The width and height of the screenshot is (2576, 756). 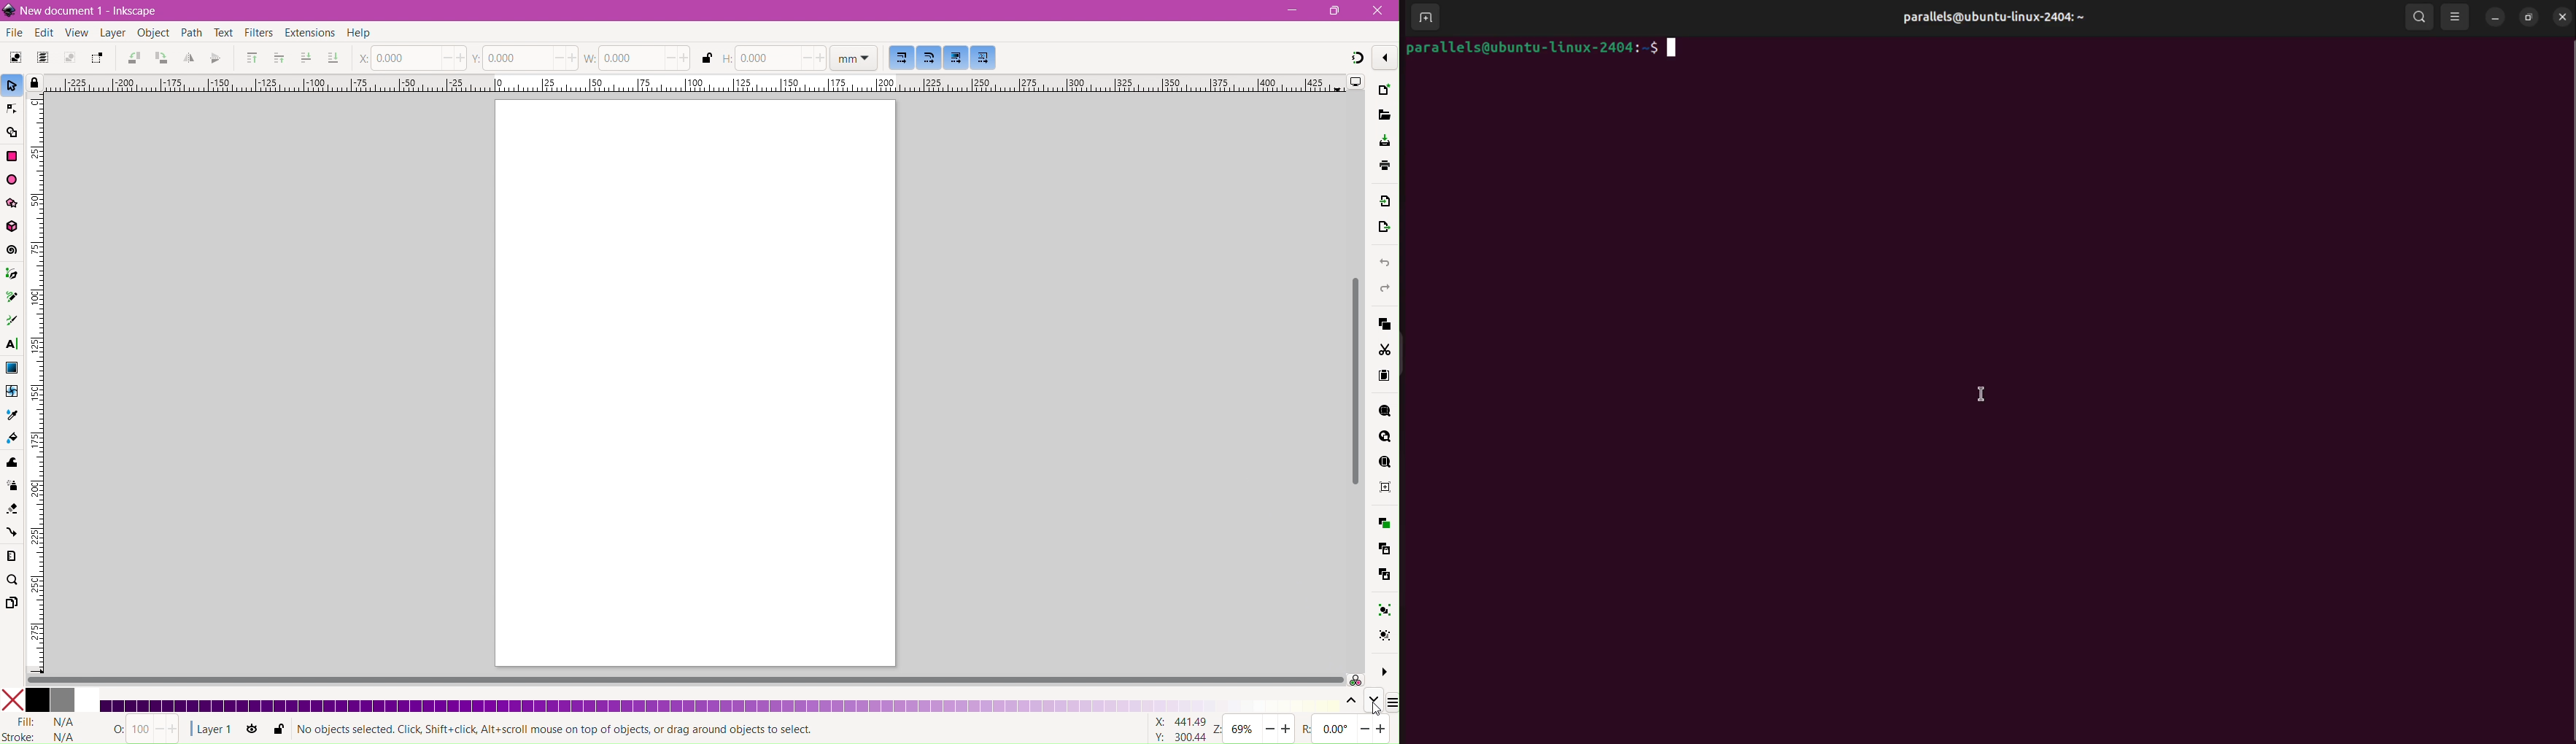 I want to click on More Options, so click(x=1382, y=670).